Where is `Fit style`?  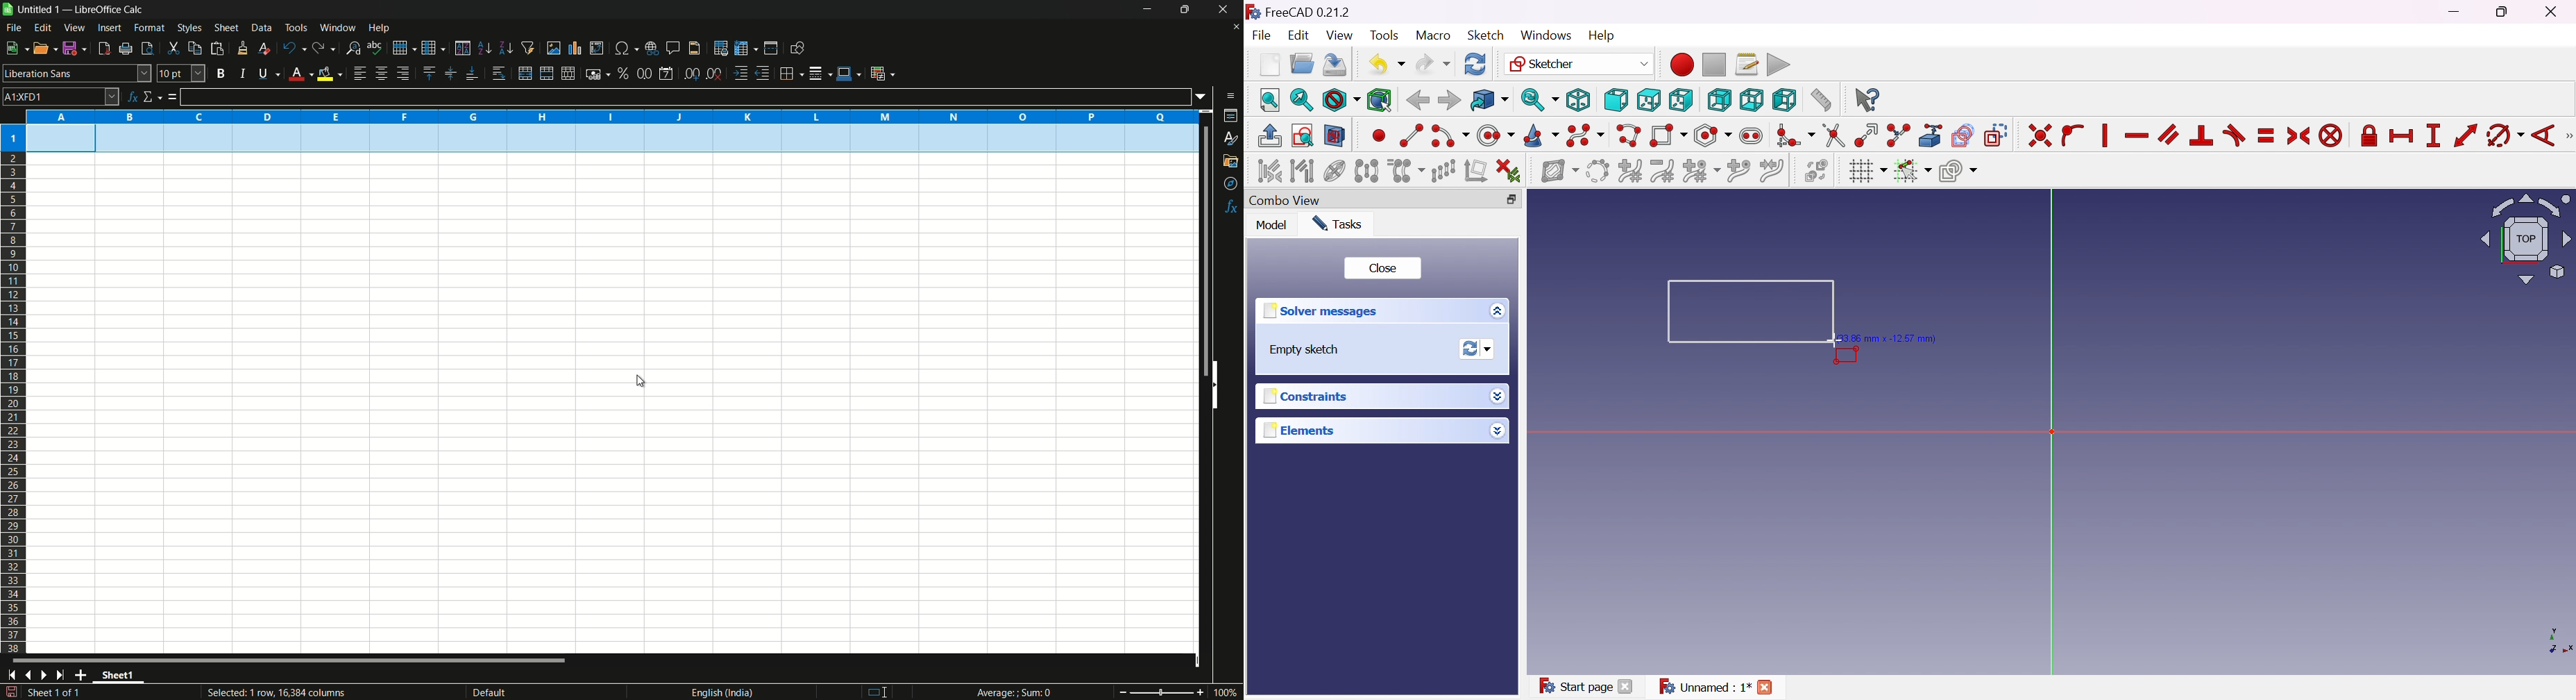
Fit style is located at coordinates (1339, 99).